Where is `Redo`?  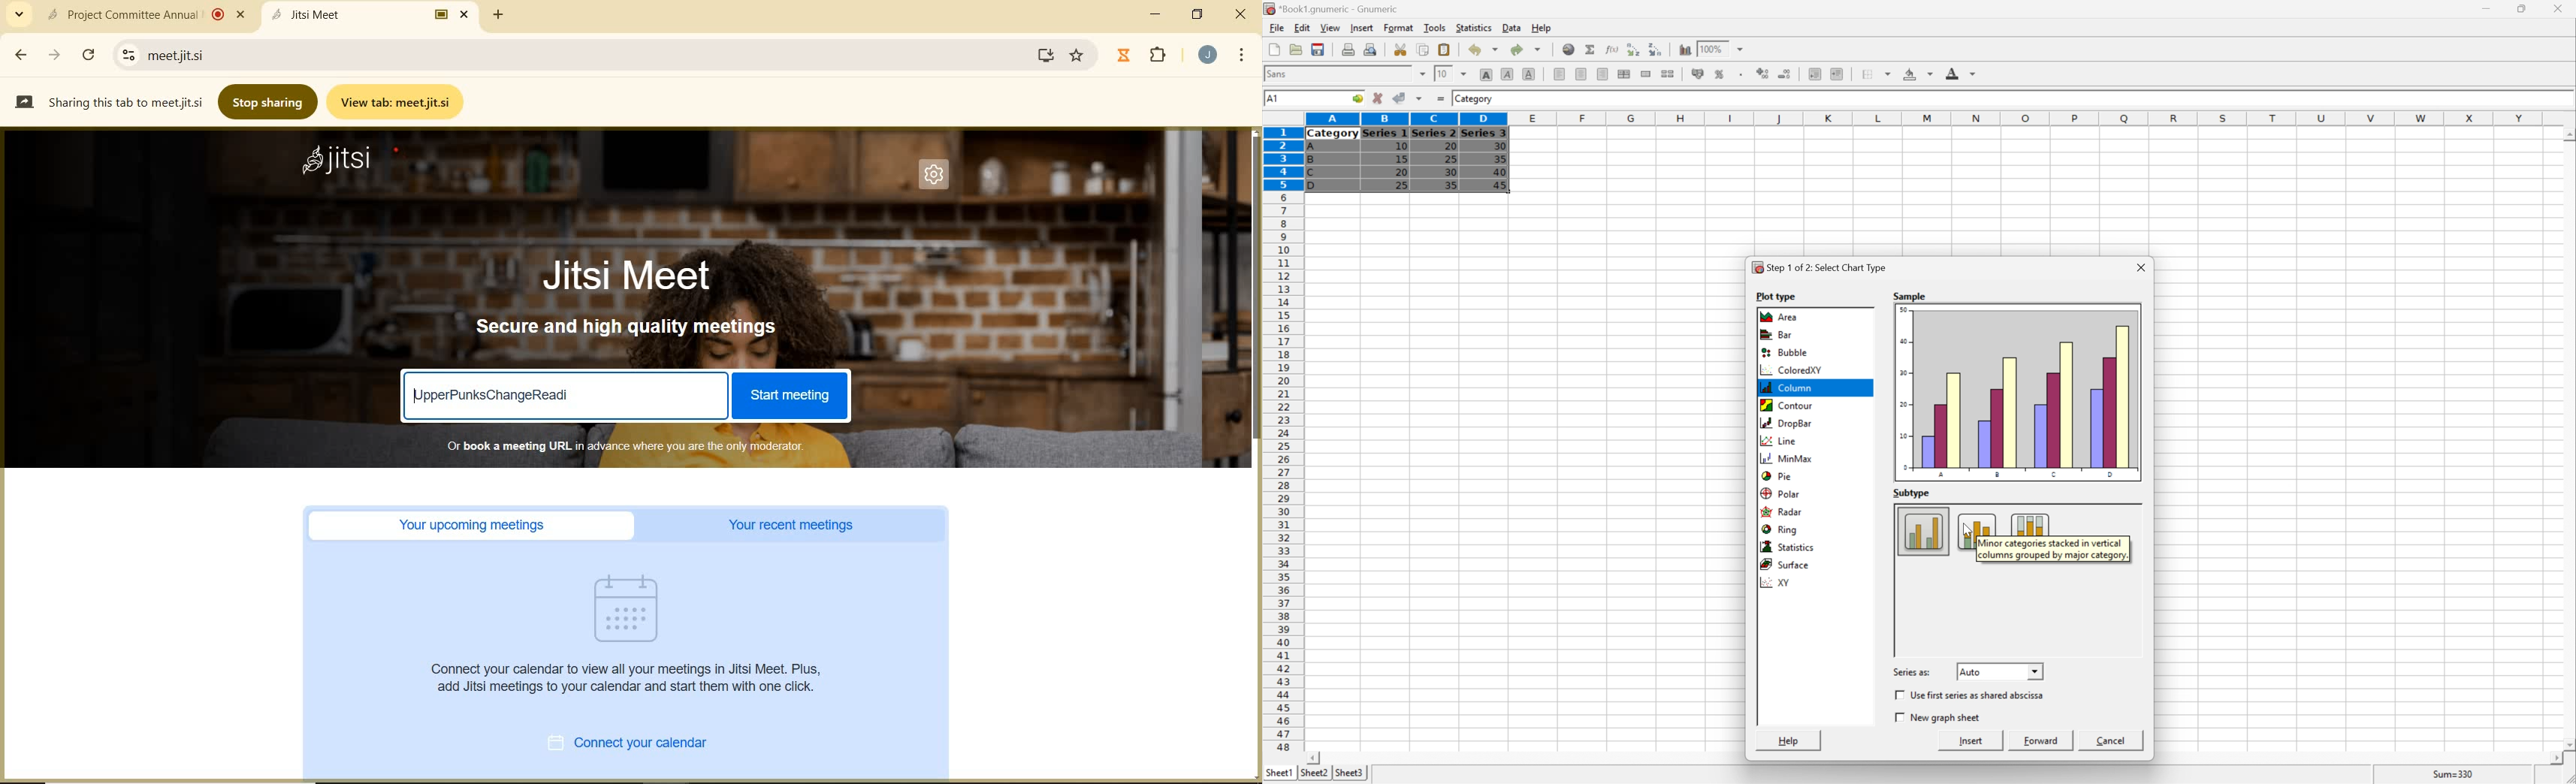 Redo is located at coordinates (1524, 49).